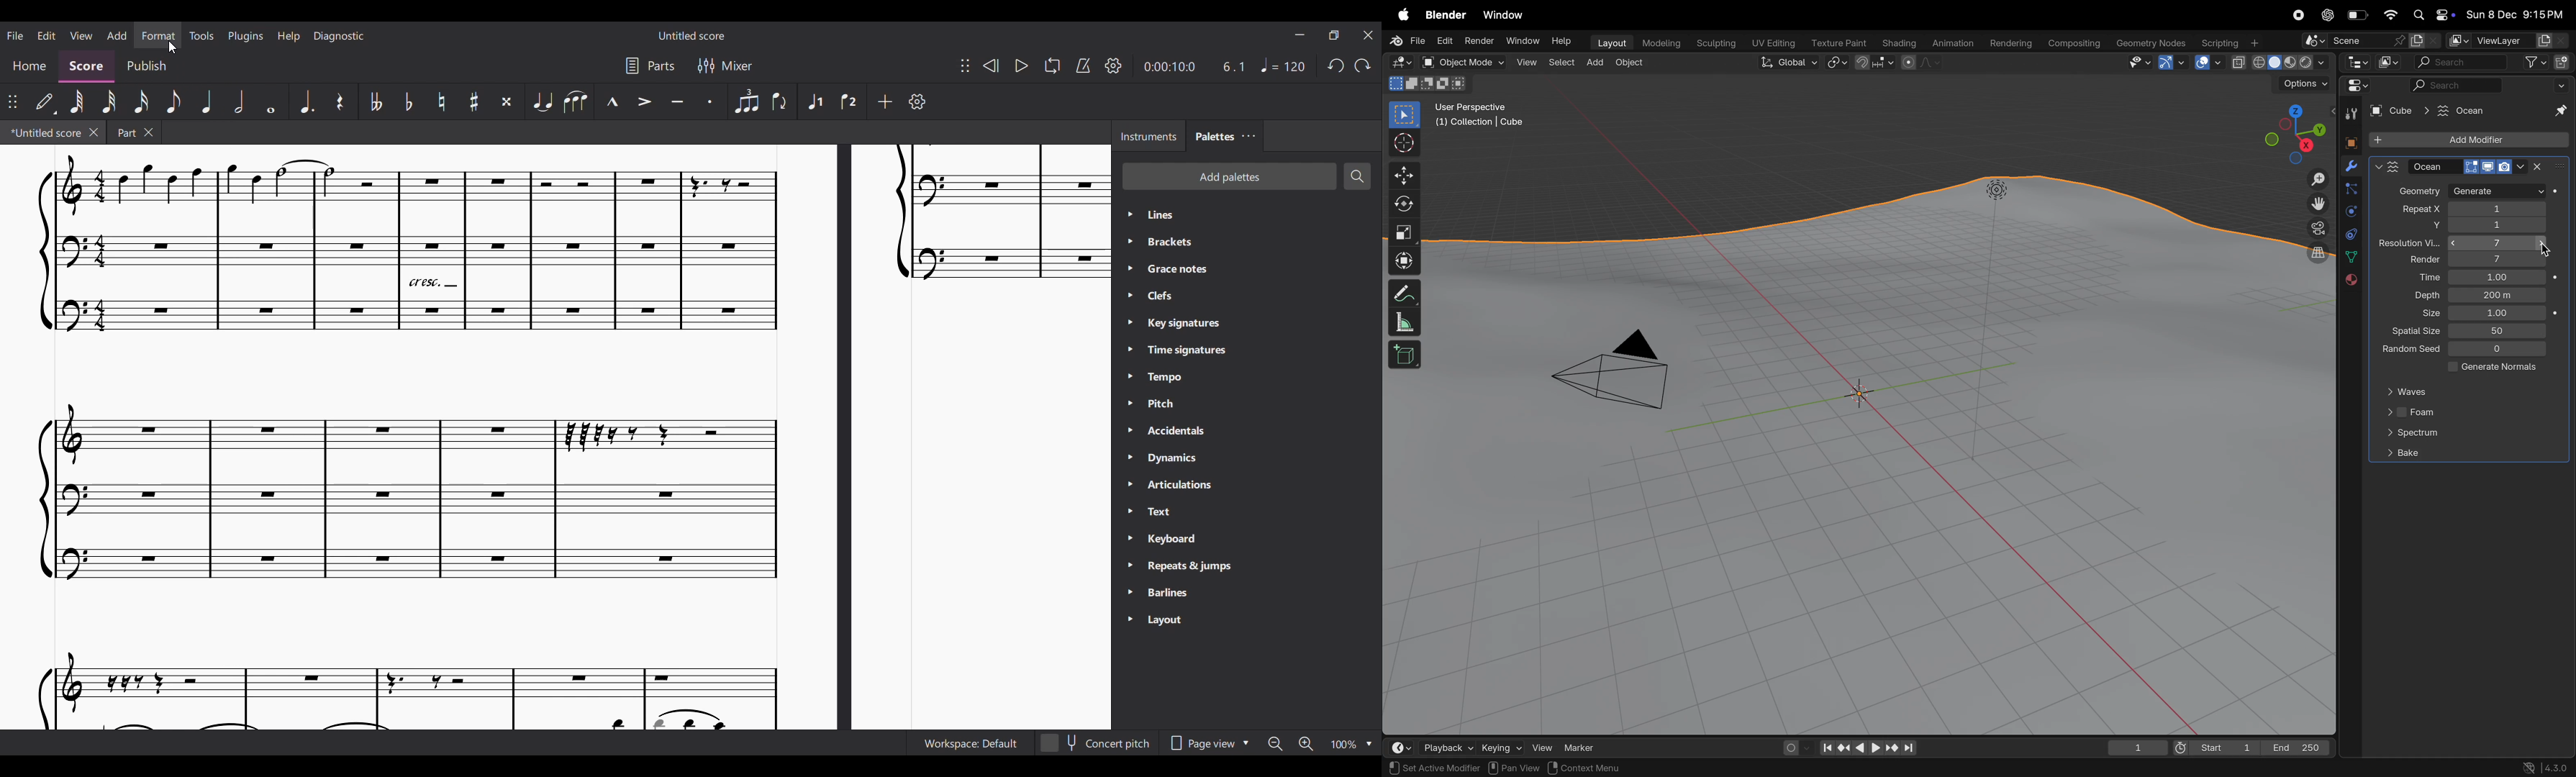 This screenshot has width=2576, height=784. Describe the element at coordinates (2150, 43) in the screenshot. I see `Gemmerty nodes` at that location.